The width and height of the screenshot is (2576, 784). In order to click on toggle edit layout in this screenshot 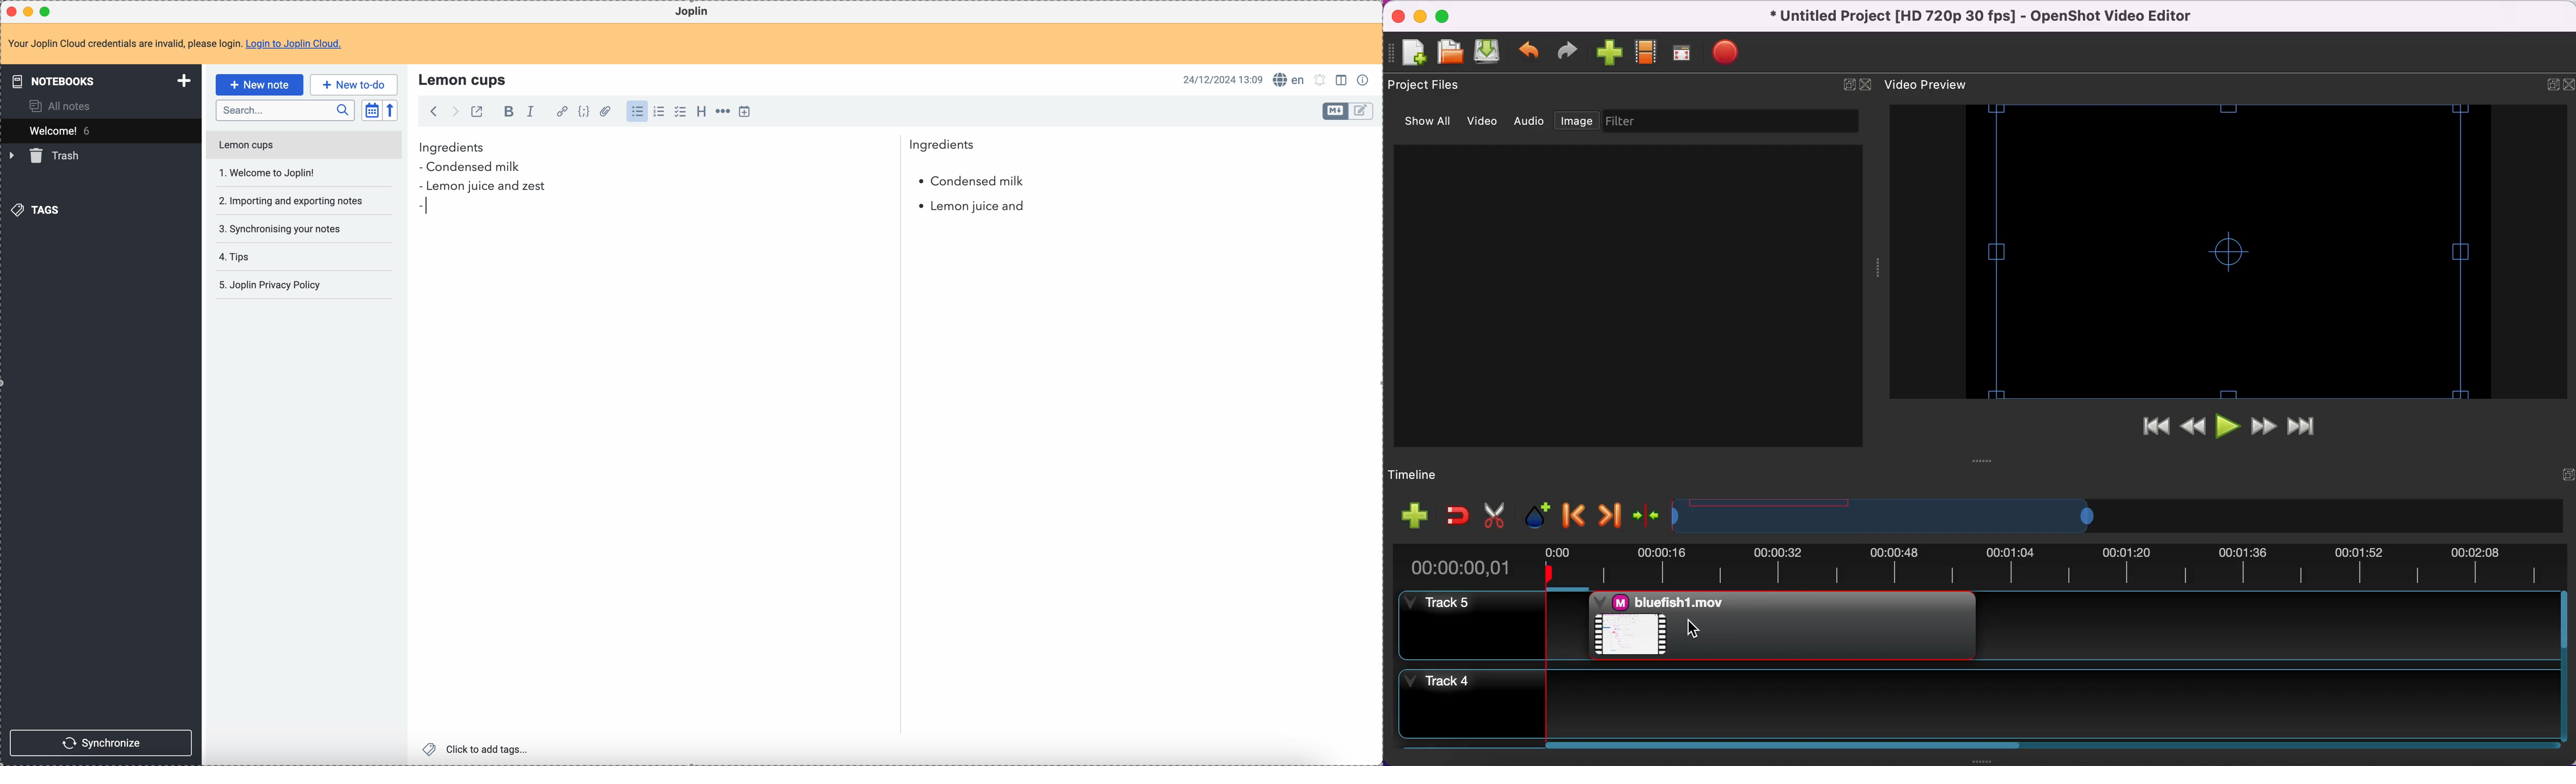, I will do `click(1362, 112)`.